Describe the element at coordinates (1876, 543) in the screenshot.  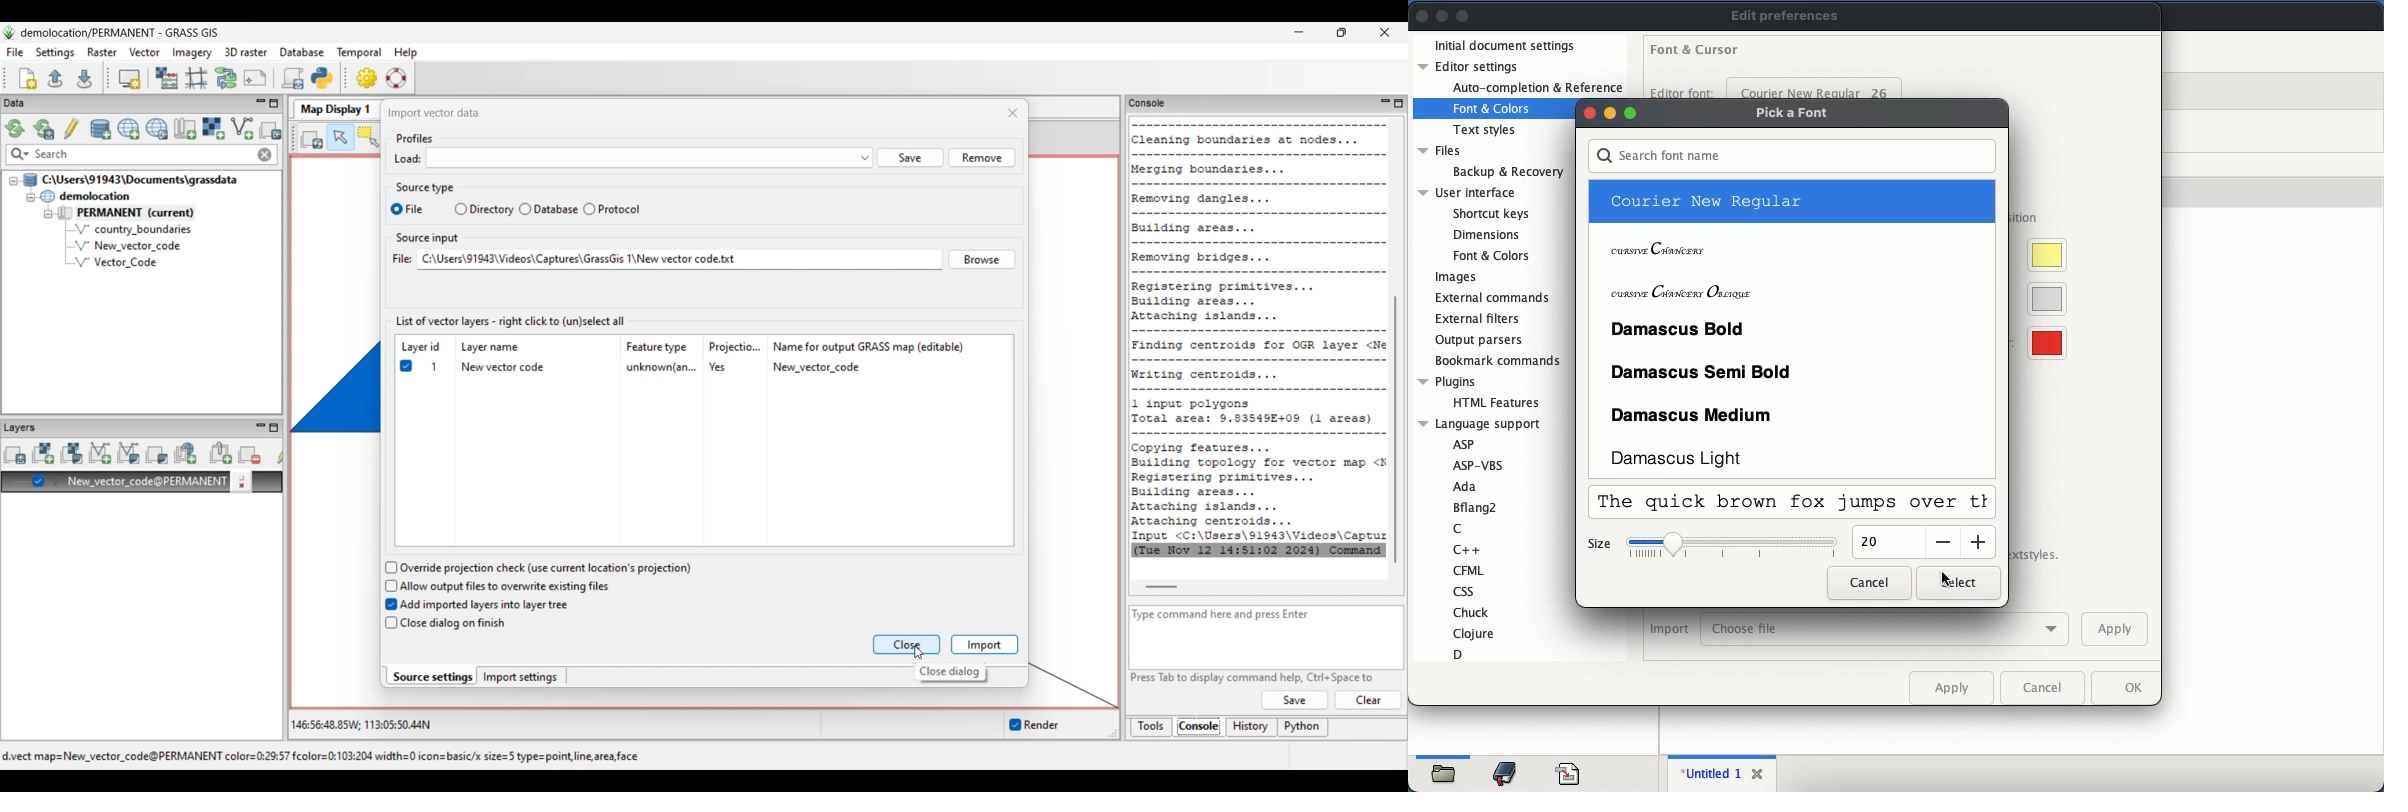
I see `size` at that location.